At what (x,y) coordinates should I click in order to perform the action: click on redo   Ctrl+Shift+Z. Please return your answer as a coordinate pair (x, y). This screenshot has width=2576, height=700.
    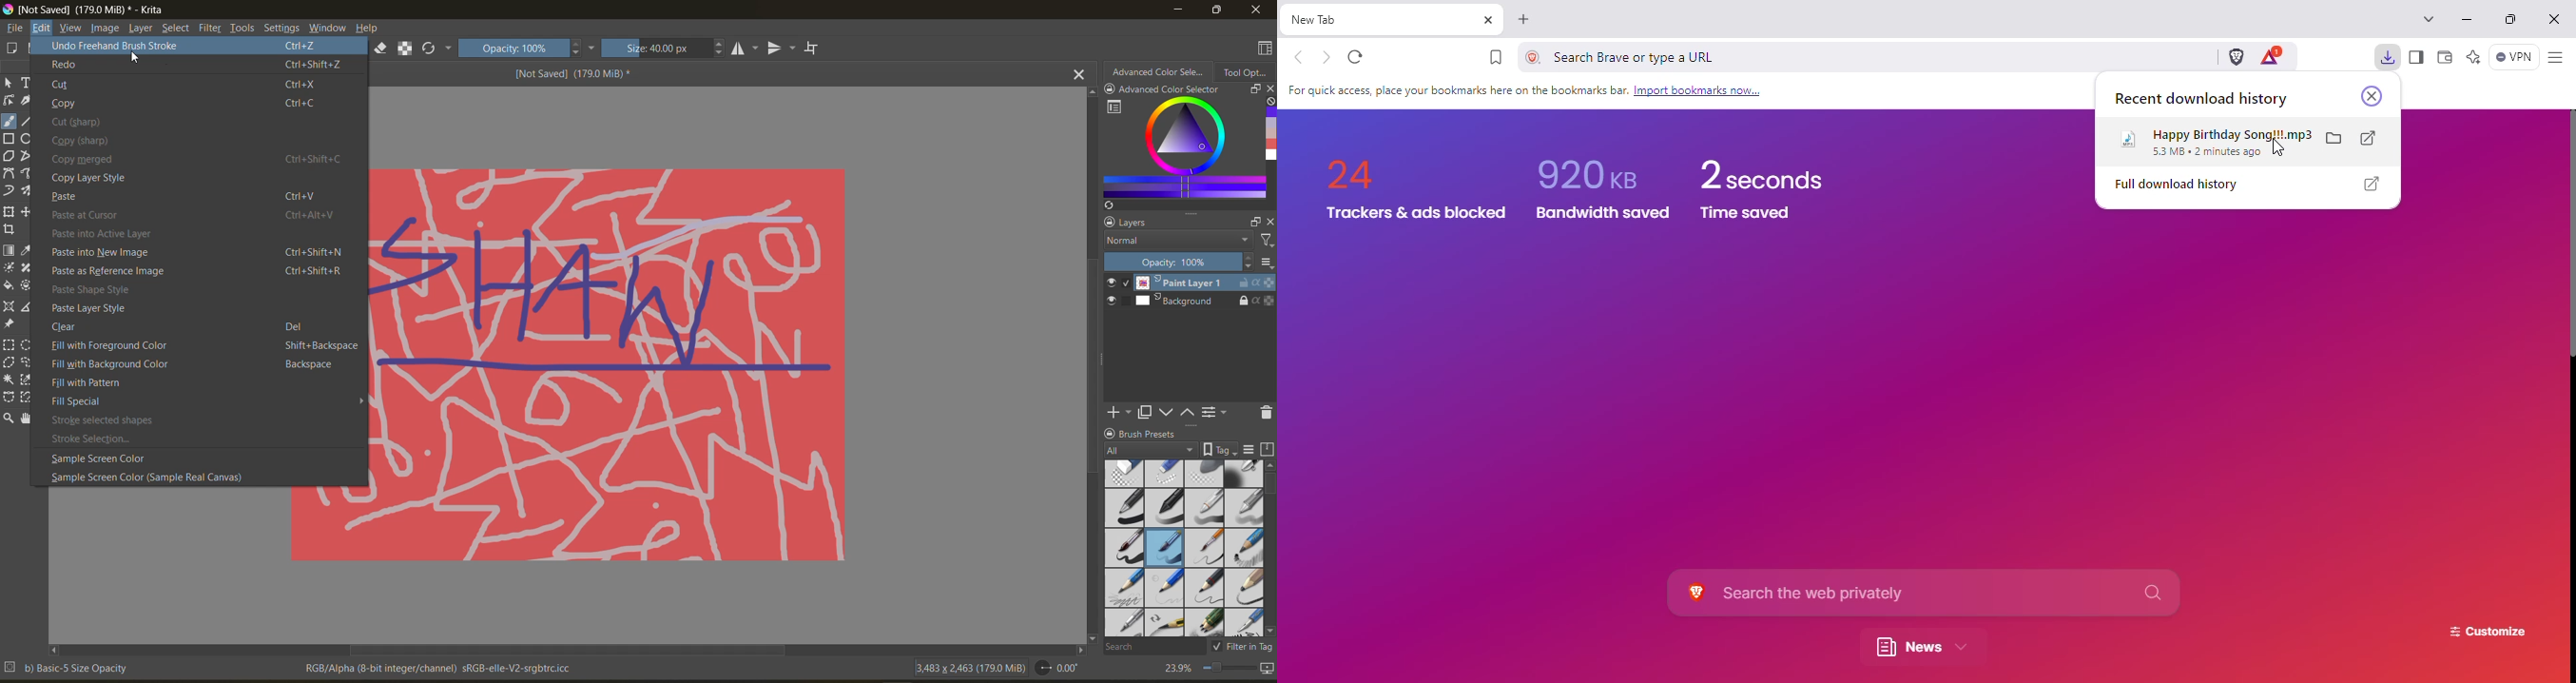
    Looking at the image, I should click on (194, 63).